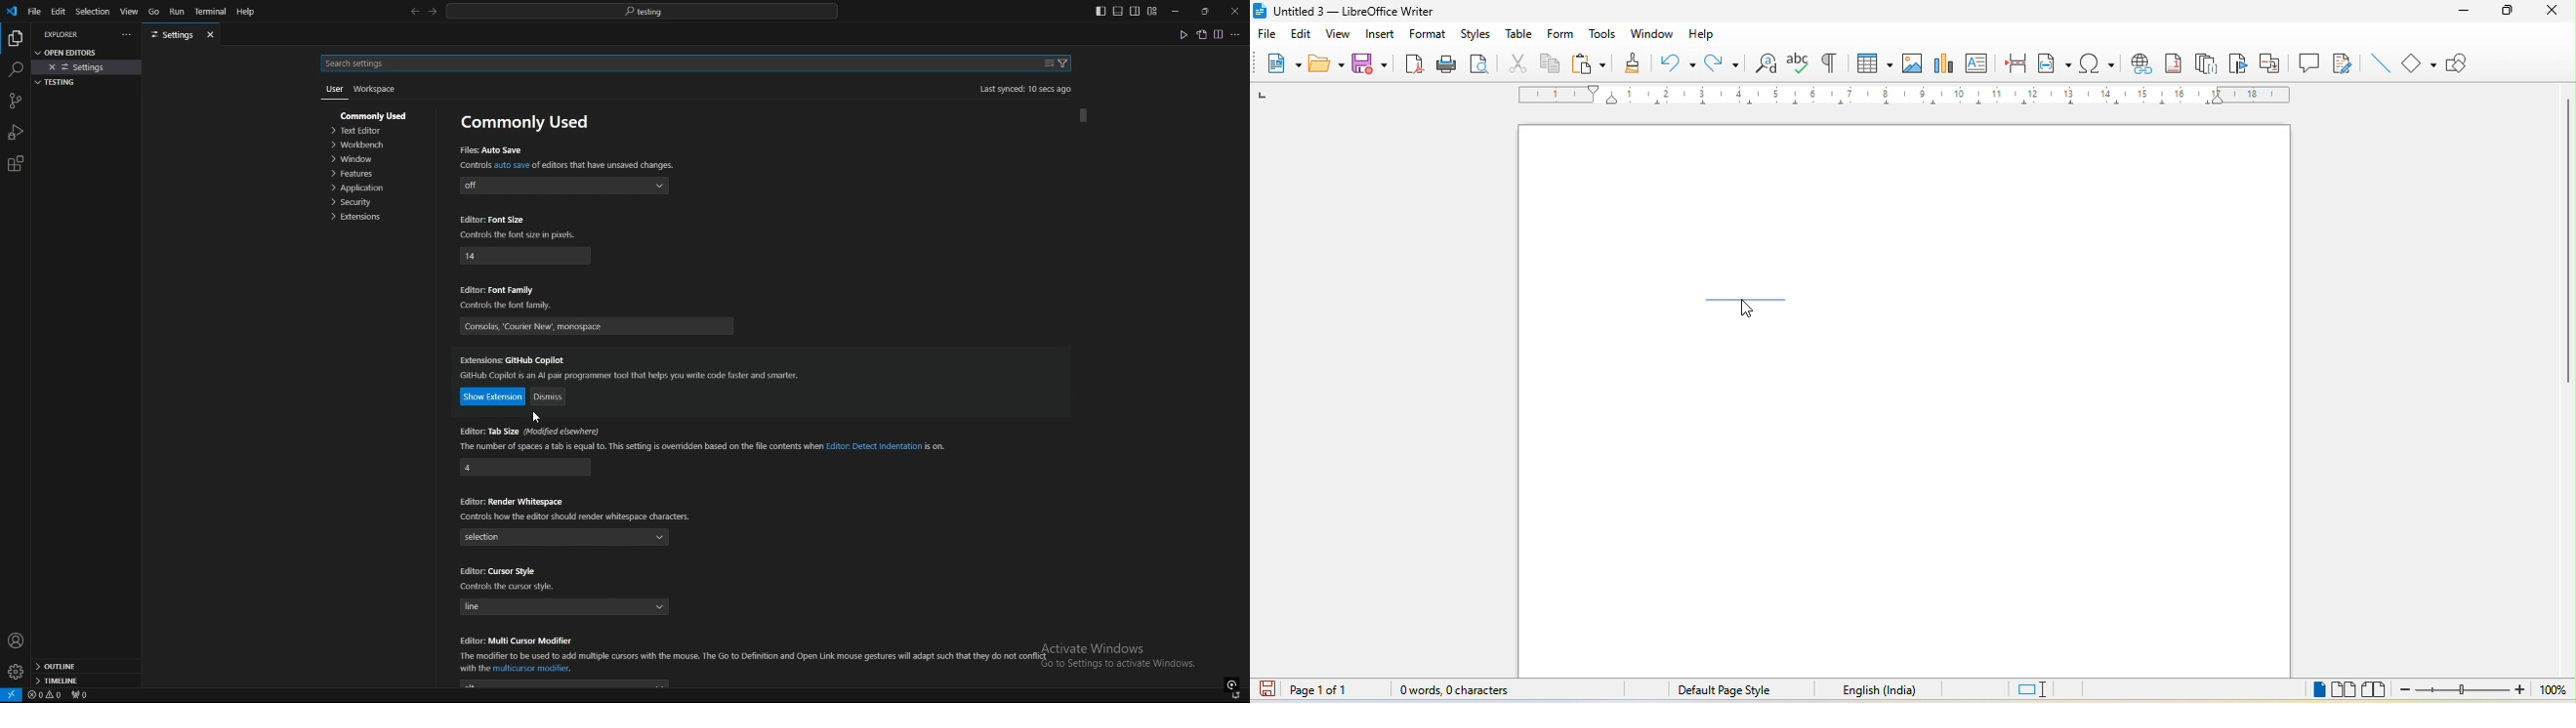 This screenshot has height=728, width=2576. I want to click on book view, so click(2376, 689).